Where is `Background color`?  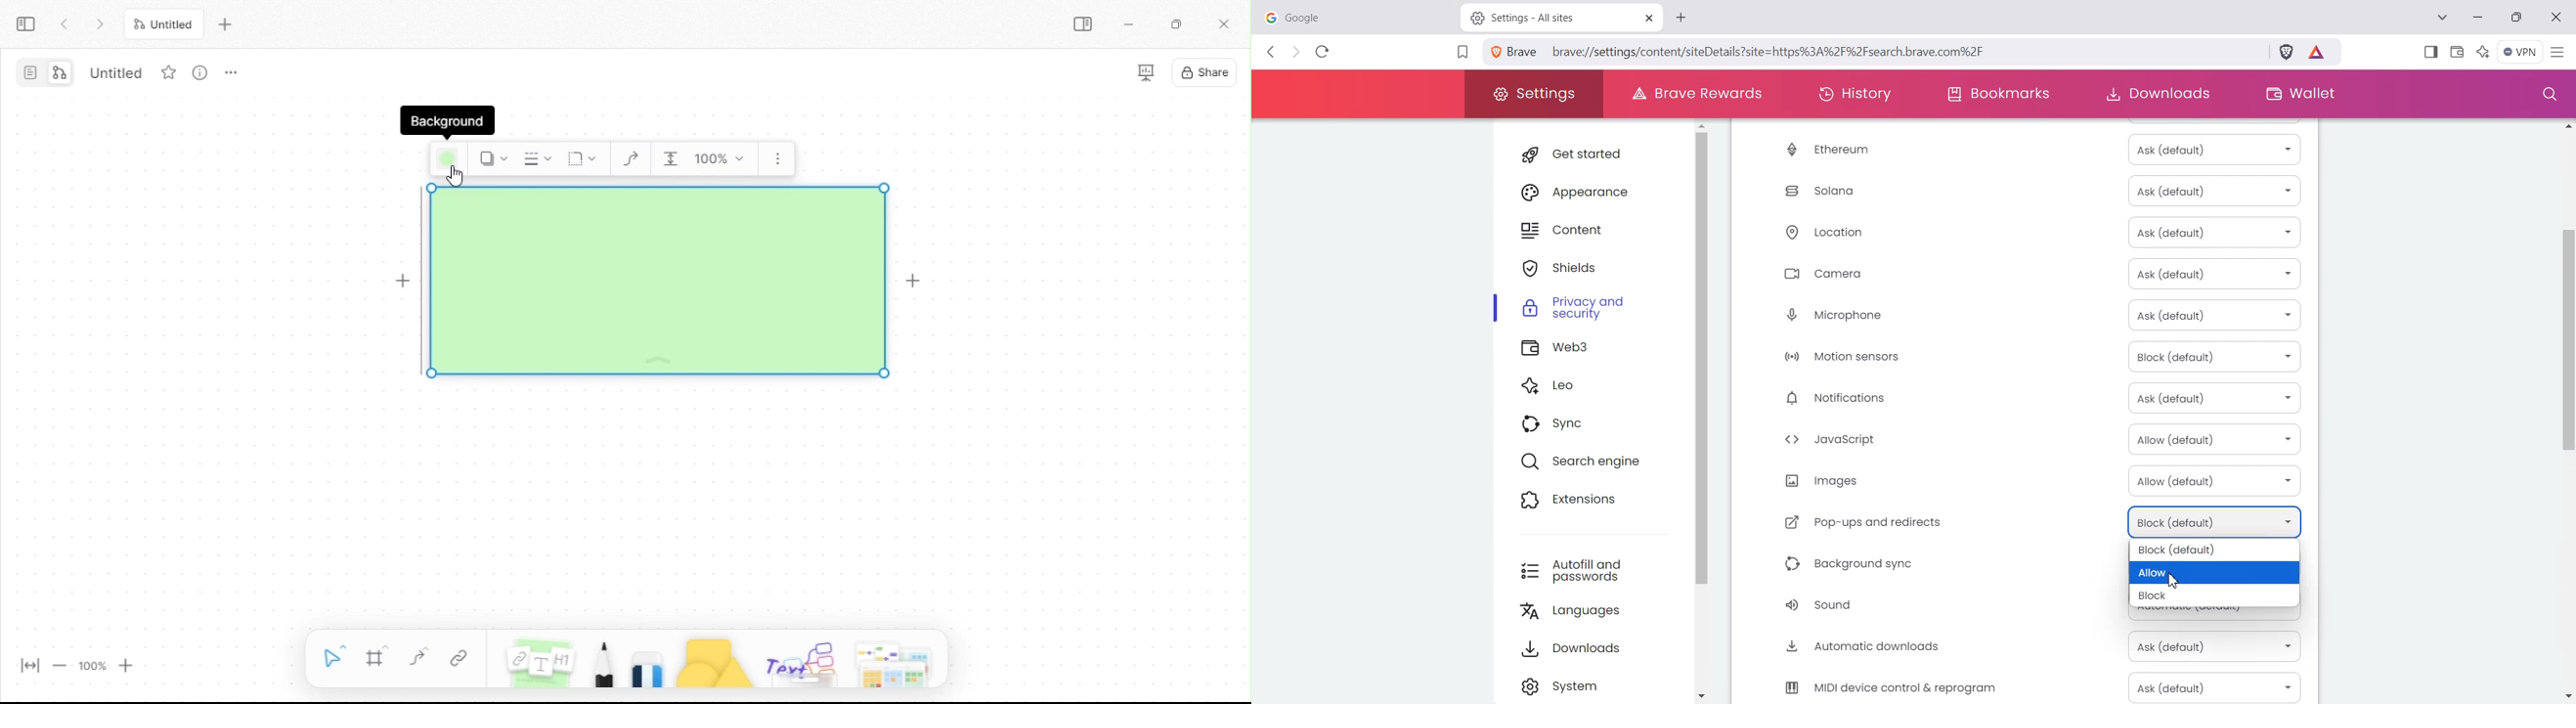 Background color is located at coordinates (448, 159).